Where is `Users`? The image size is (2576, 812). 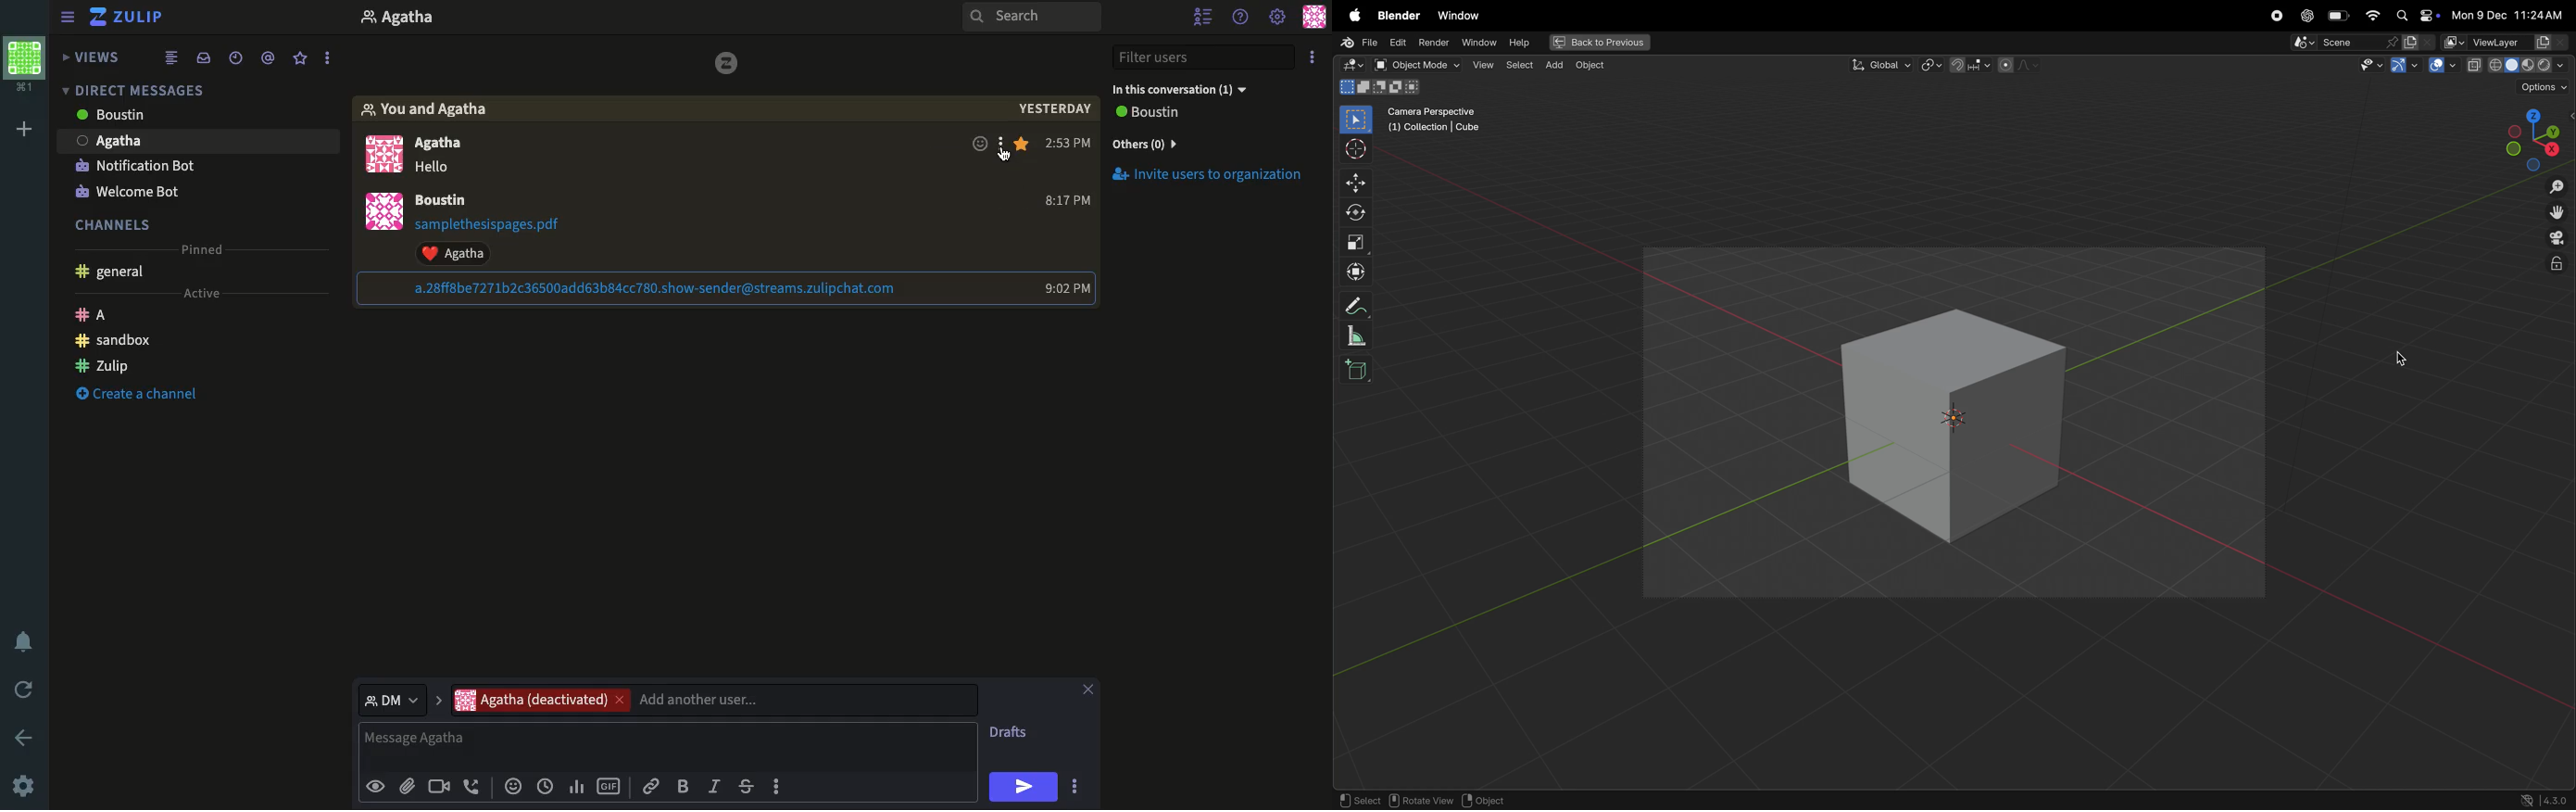 Users is located at coordinates (141, 117).